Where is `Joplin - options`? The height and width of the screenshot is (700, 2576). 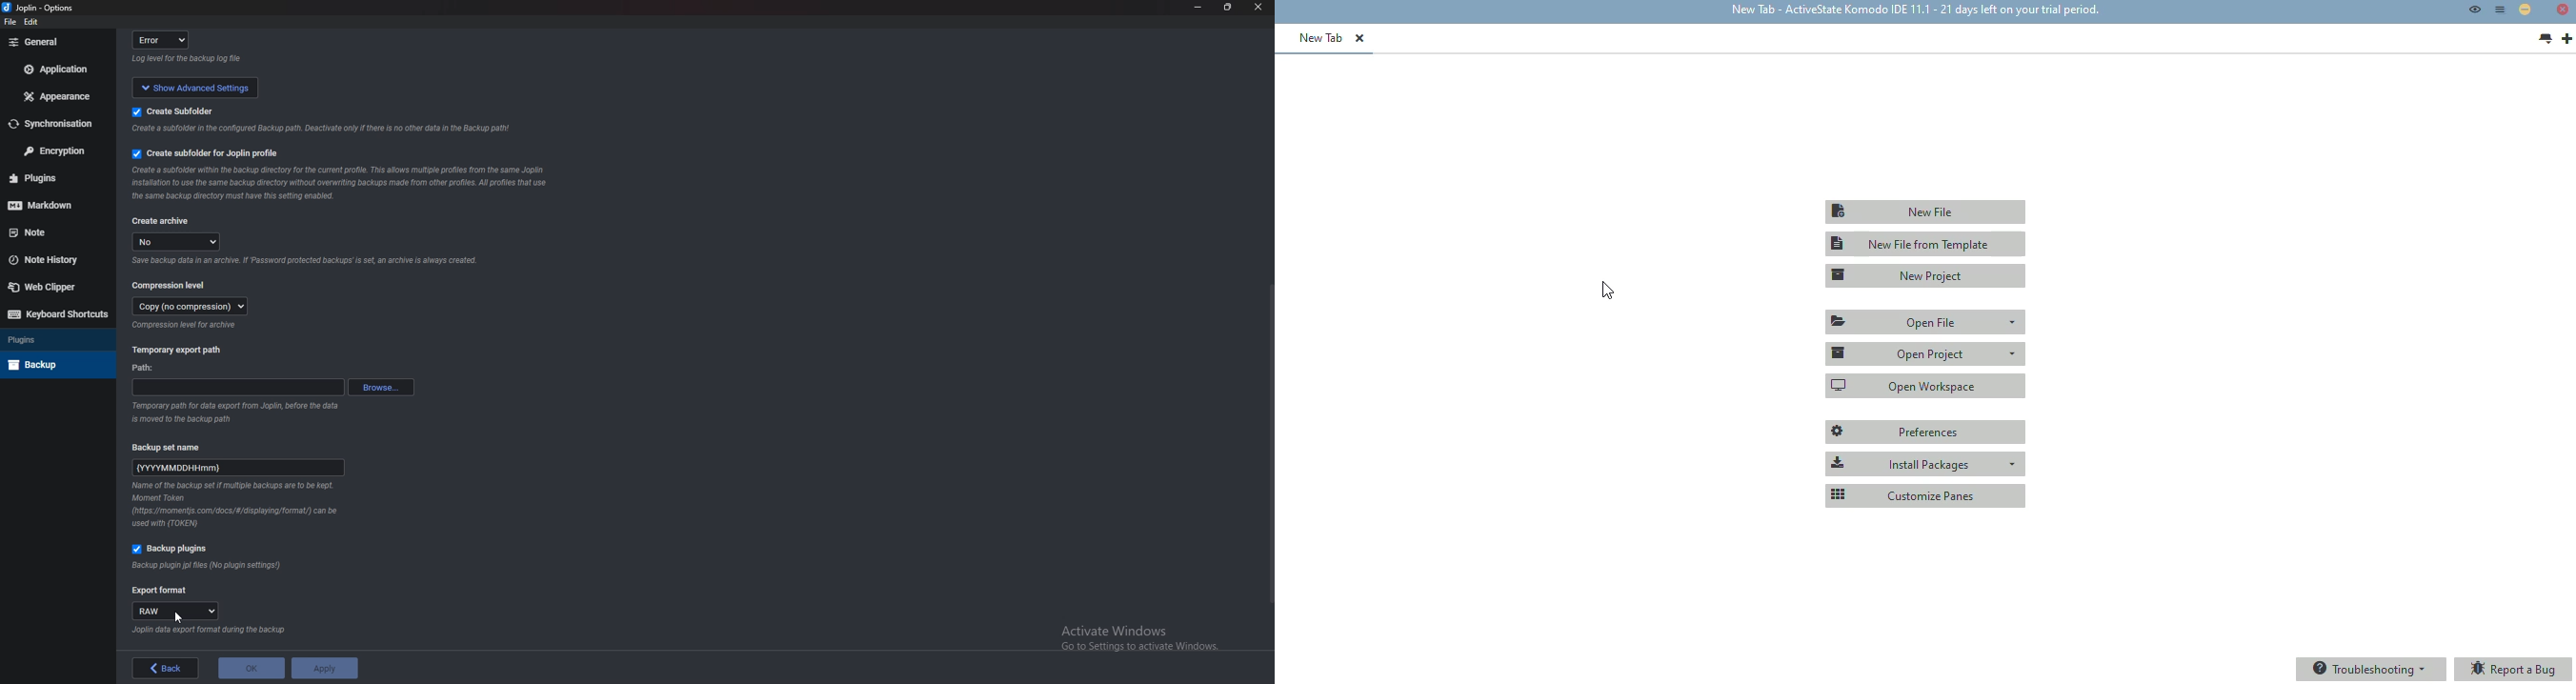
Joplin - options is located at coordinates (41, 9).